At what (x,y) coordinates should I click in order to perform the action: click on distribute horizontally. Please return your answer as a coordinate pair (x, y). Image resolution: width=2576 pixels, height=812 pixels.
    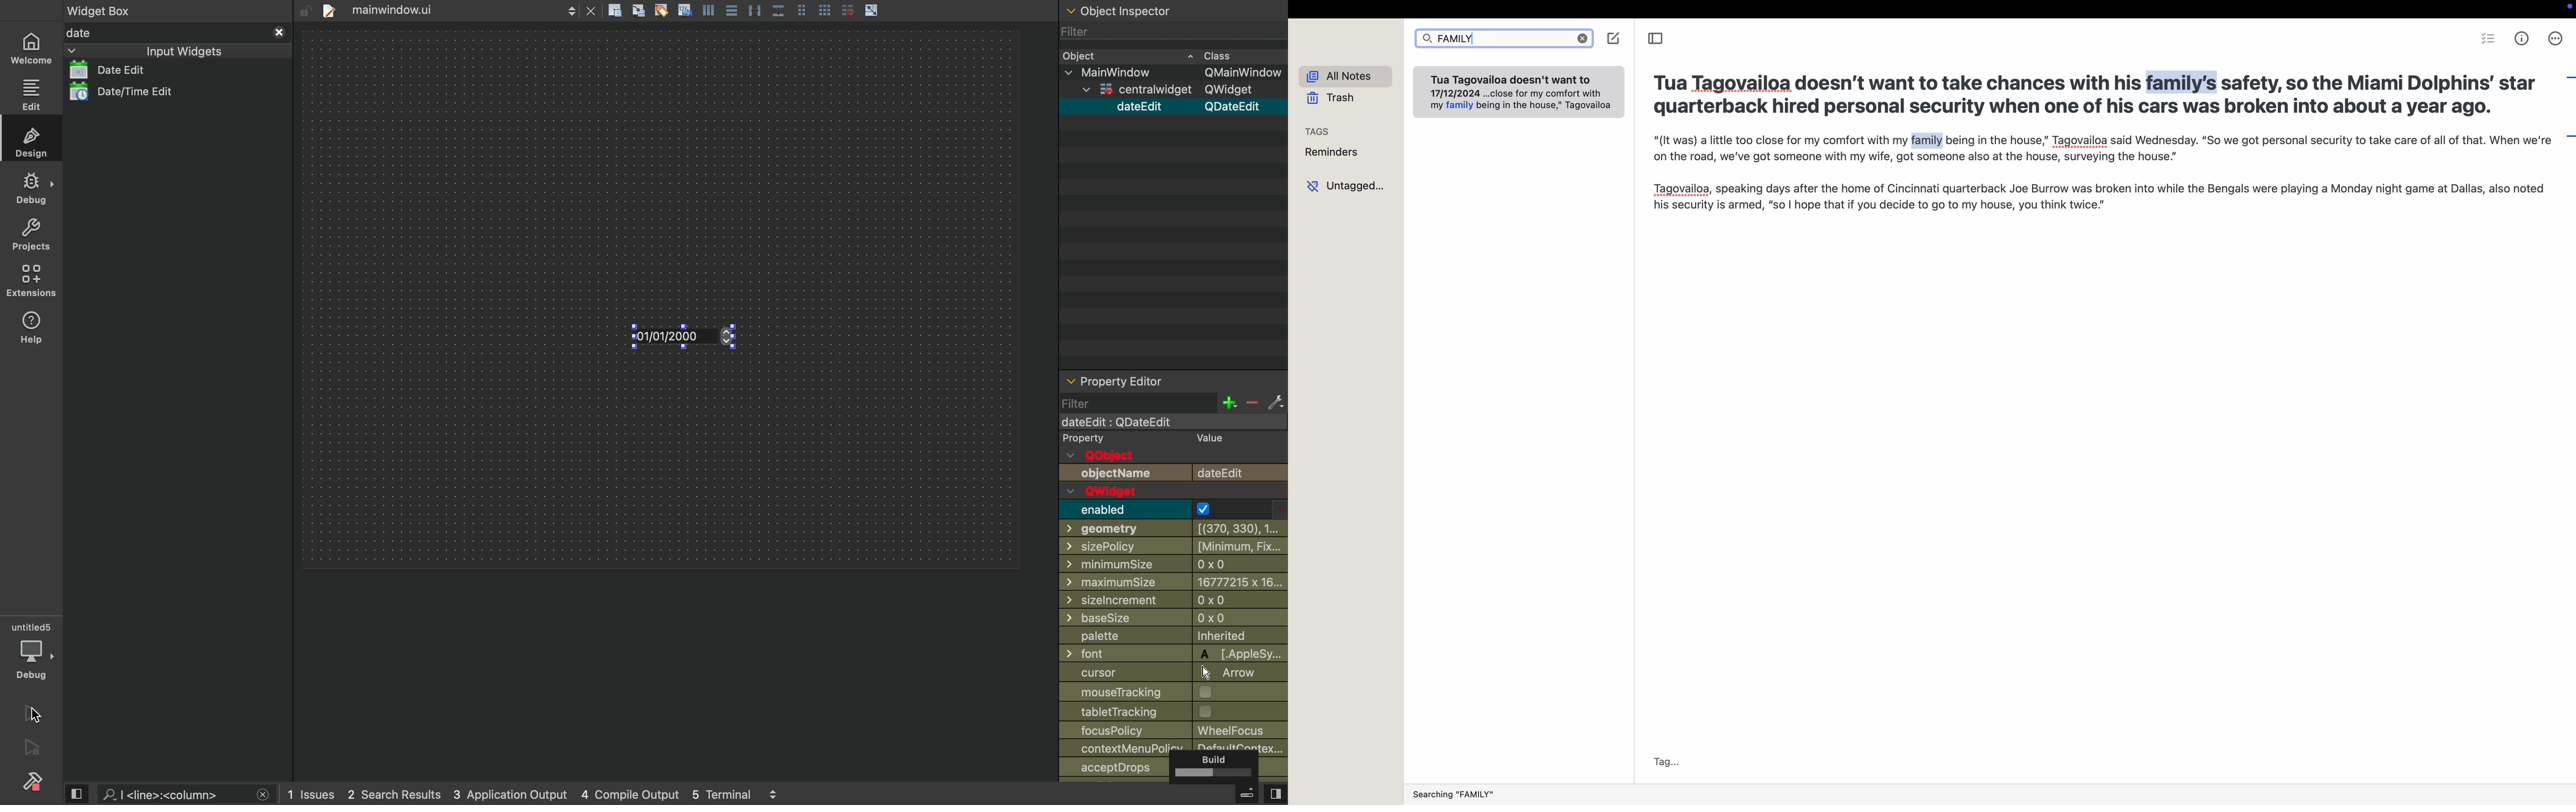
    Looking at the image, I should click on (754, 10).